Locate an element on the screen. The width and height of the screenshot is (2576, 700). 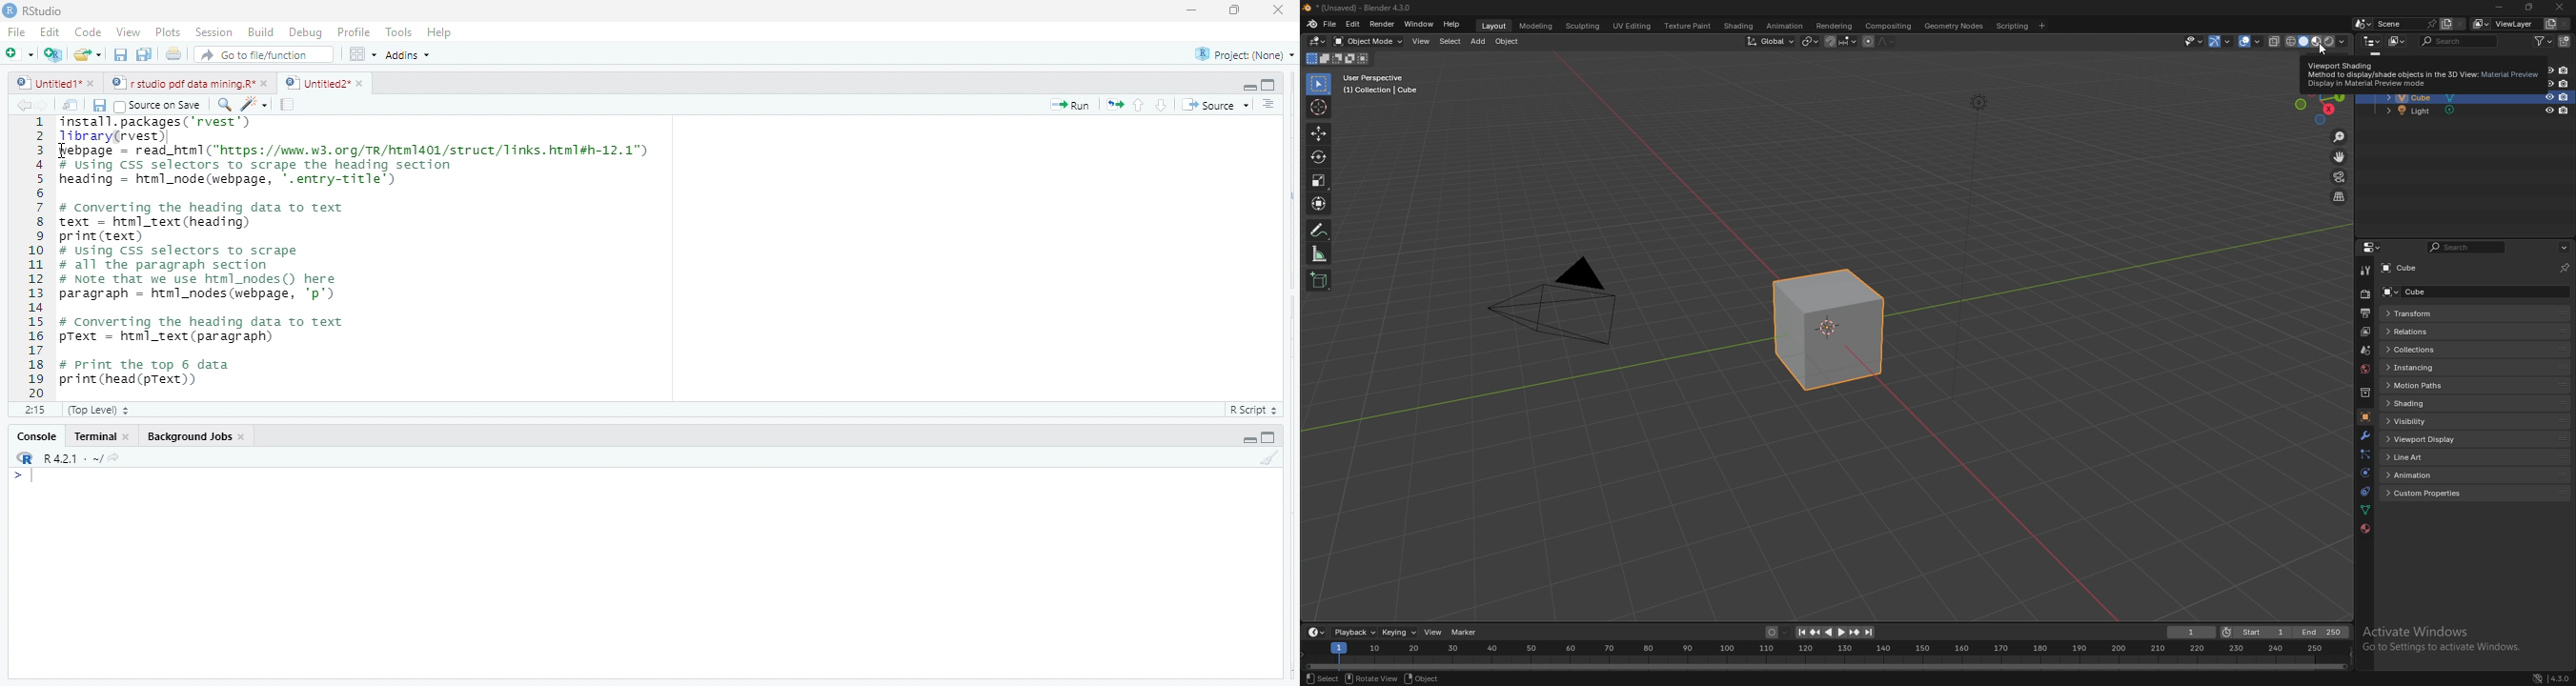
cursor is located at coordinates (2321, 51).